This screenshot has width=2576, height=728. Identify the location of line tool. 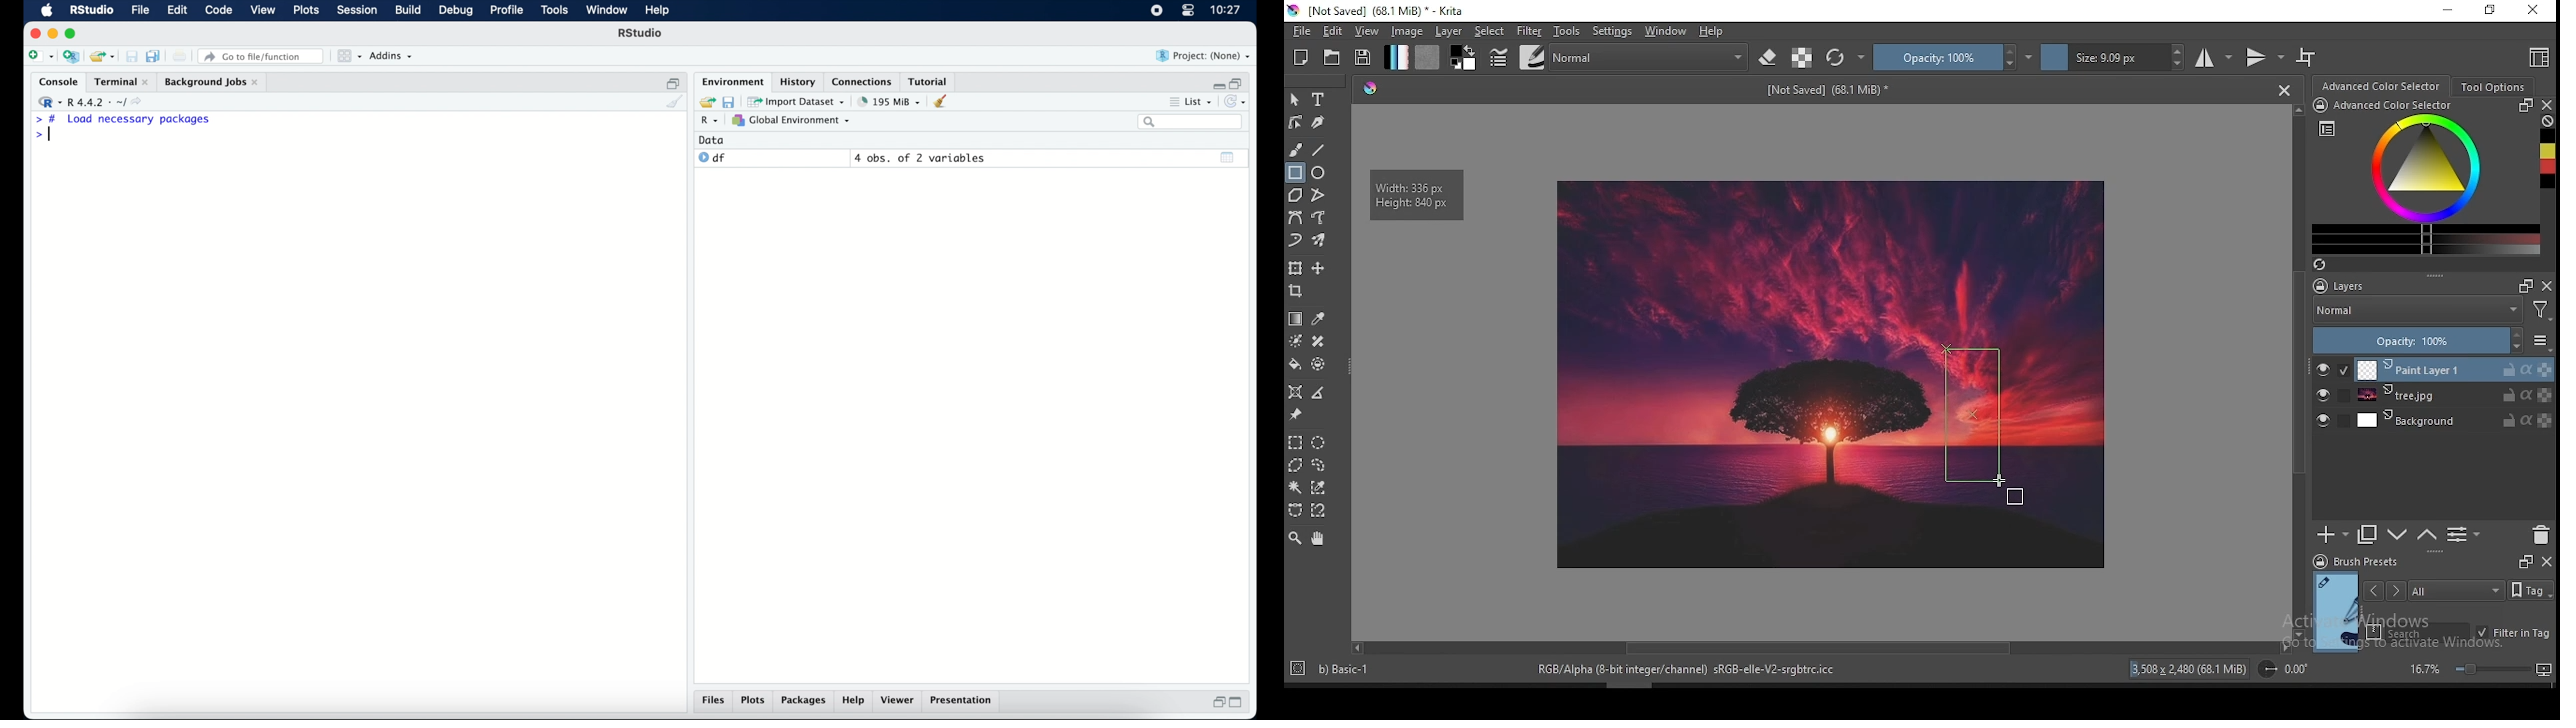
(1321, 149).